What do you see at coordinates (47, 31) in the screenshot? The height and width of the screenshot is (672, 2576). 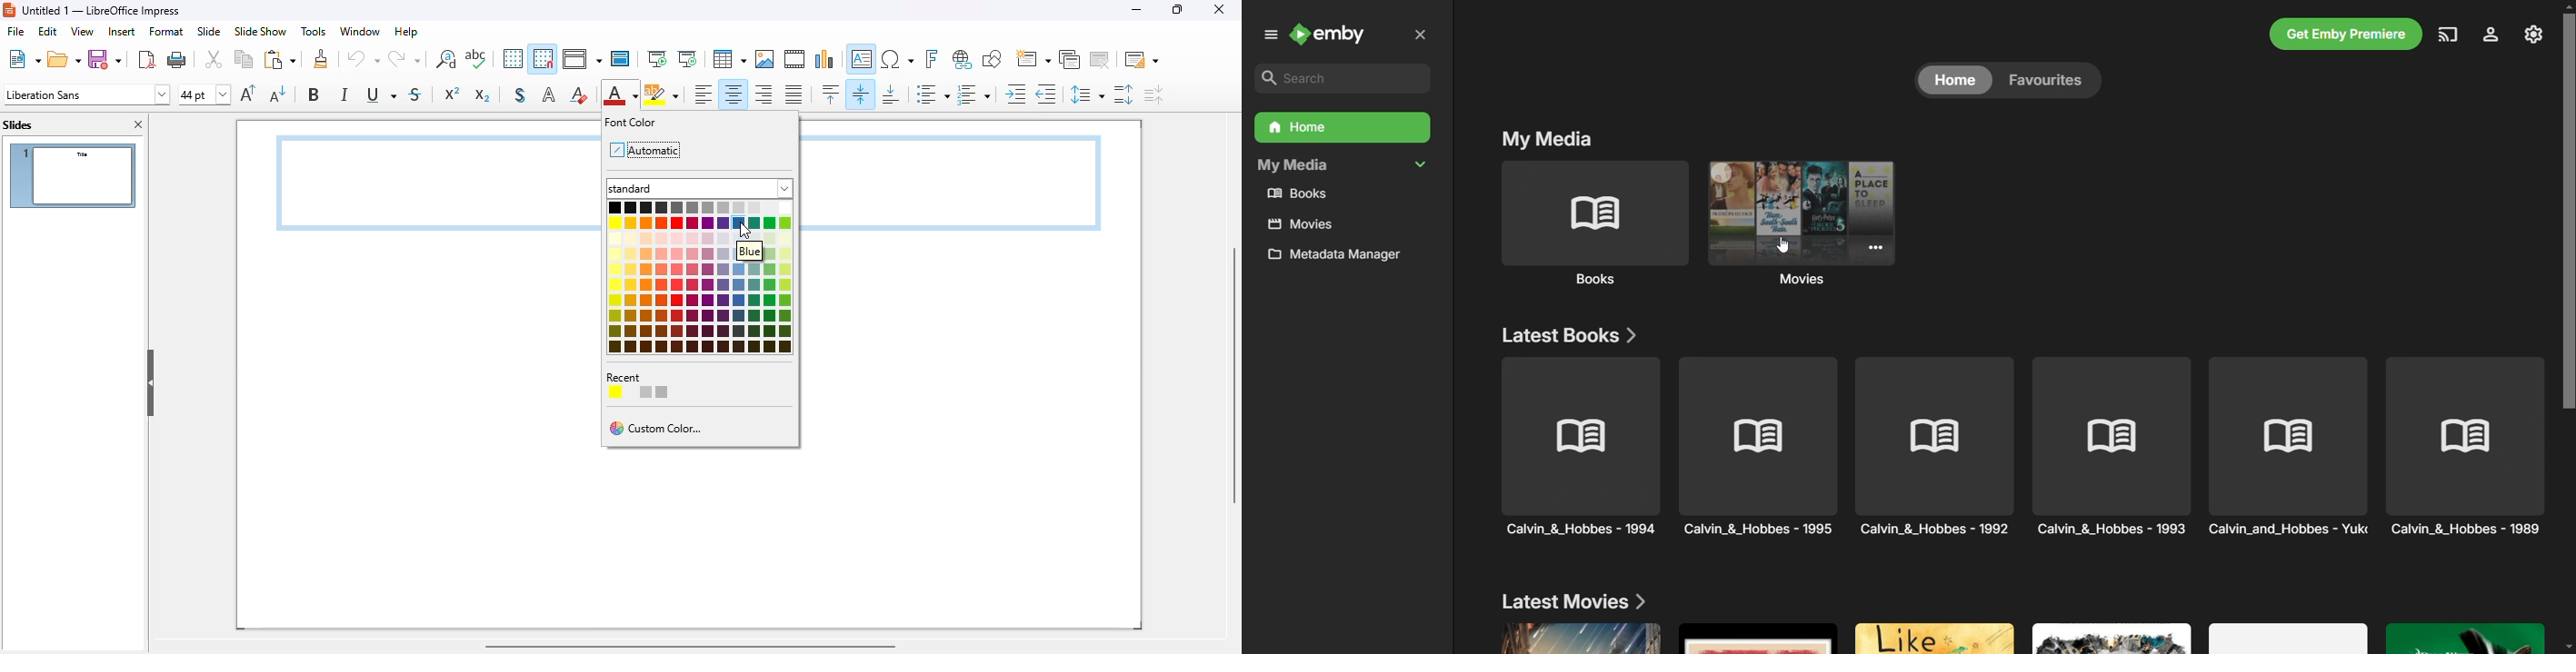 I see `edit` at bounding box center [47, 31].